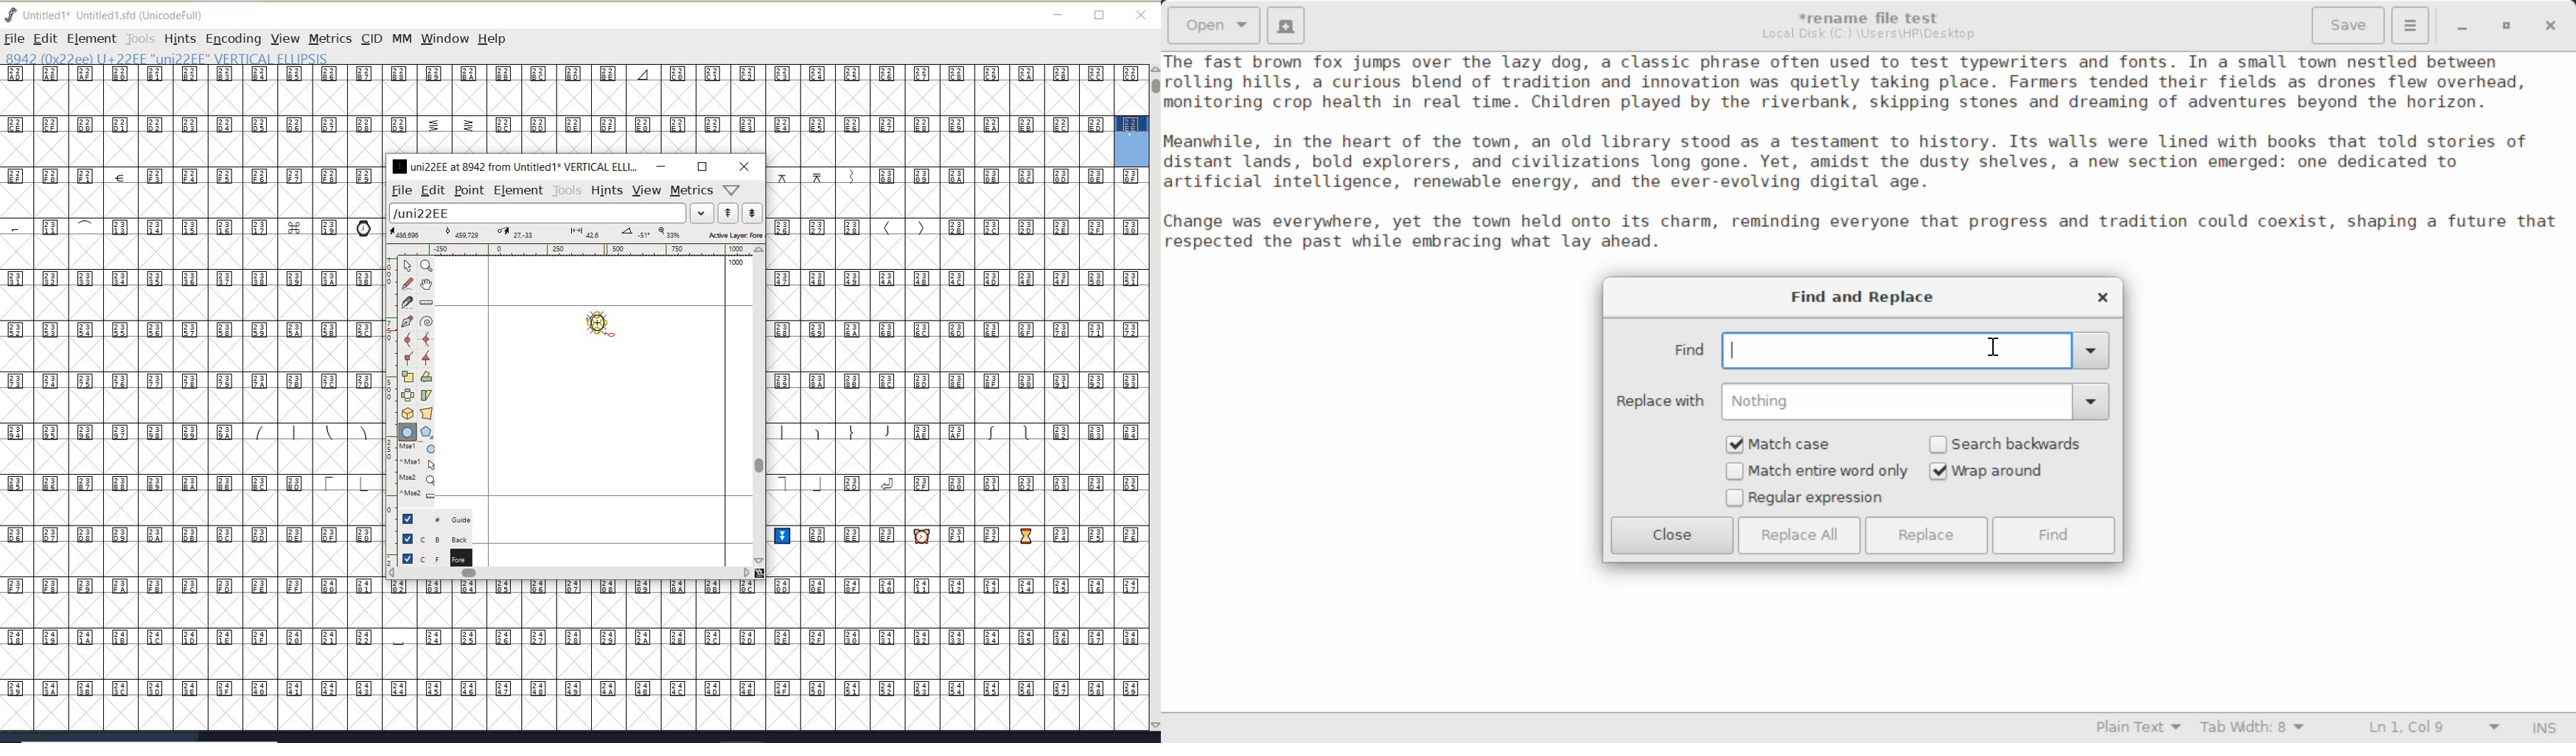  I want to click on mm, so click(401, 36).